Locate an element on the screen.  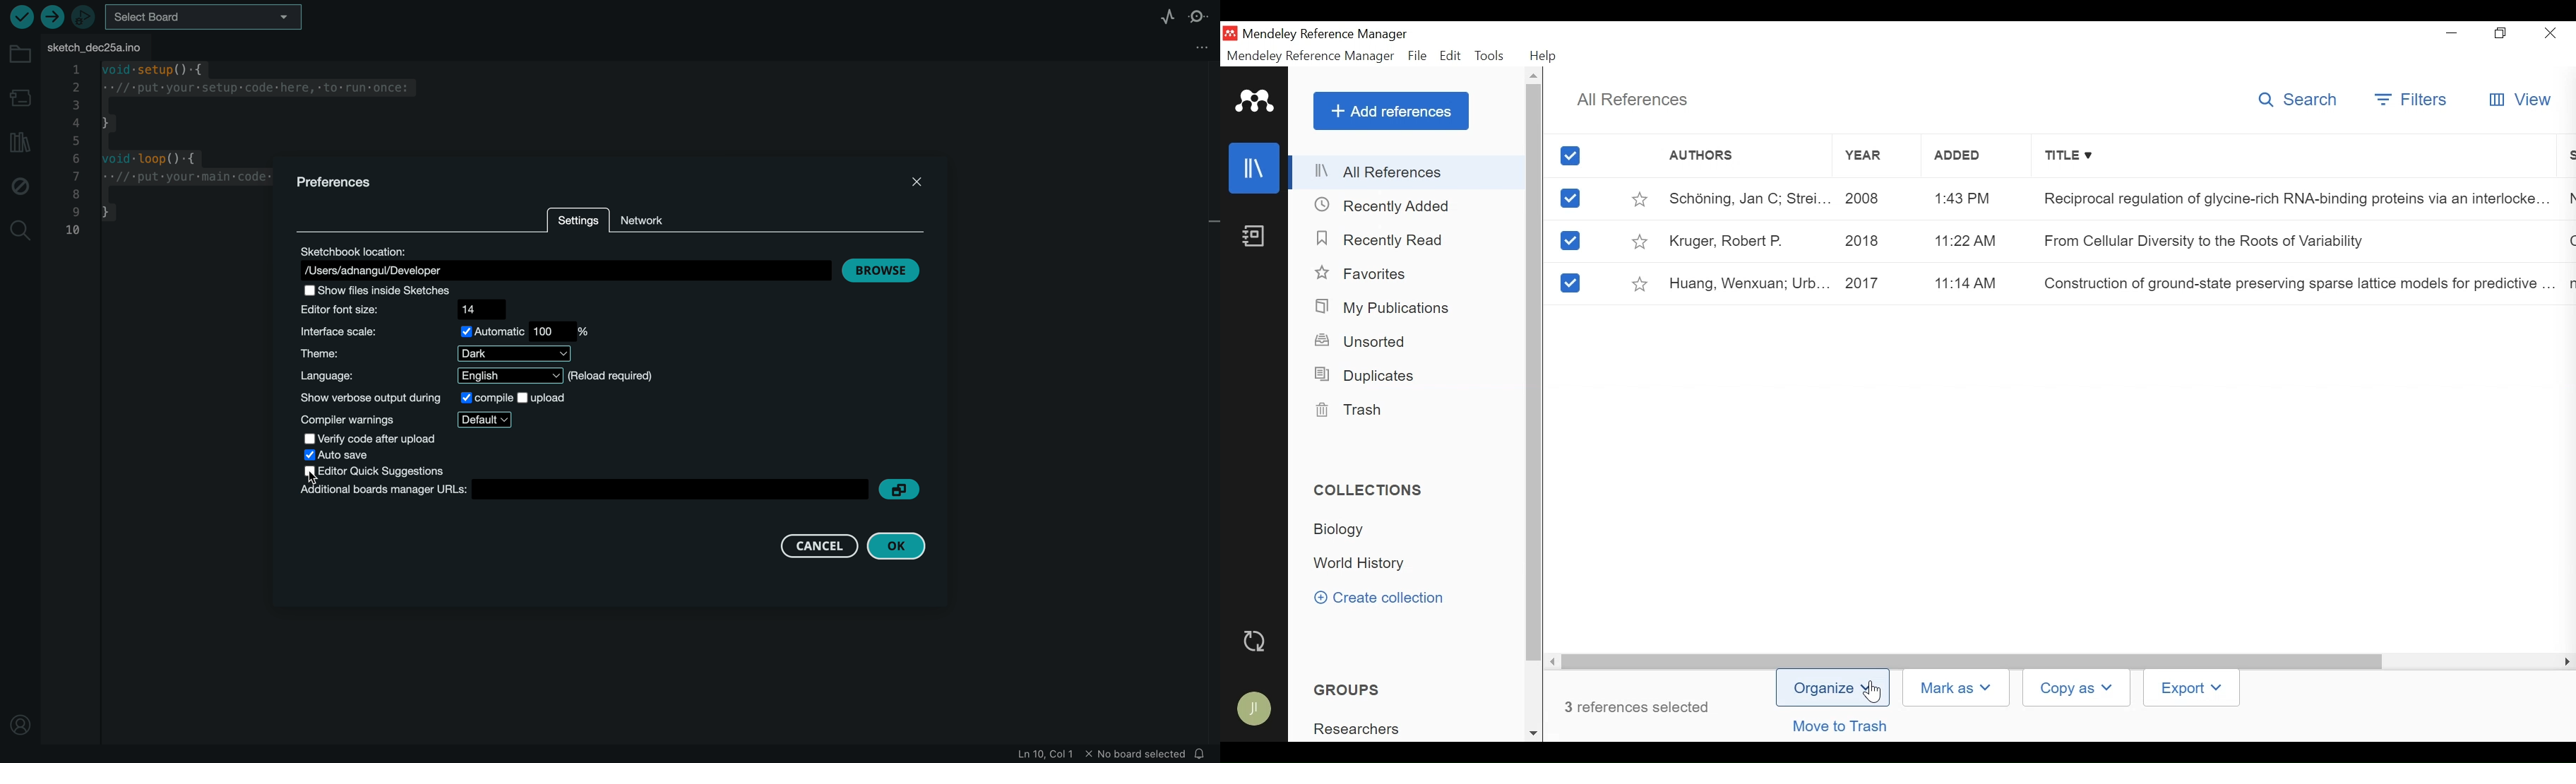
All References is located at coordinates (1632, 97).